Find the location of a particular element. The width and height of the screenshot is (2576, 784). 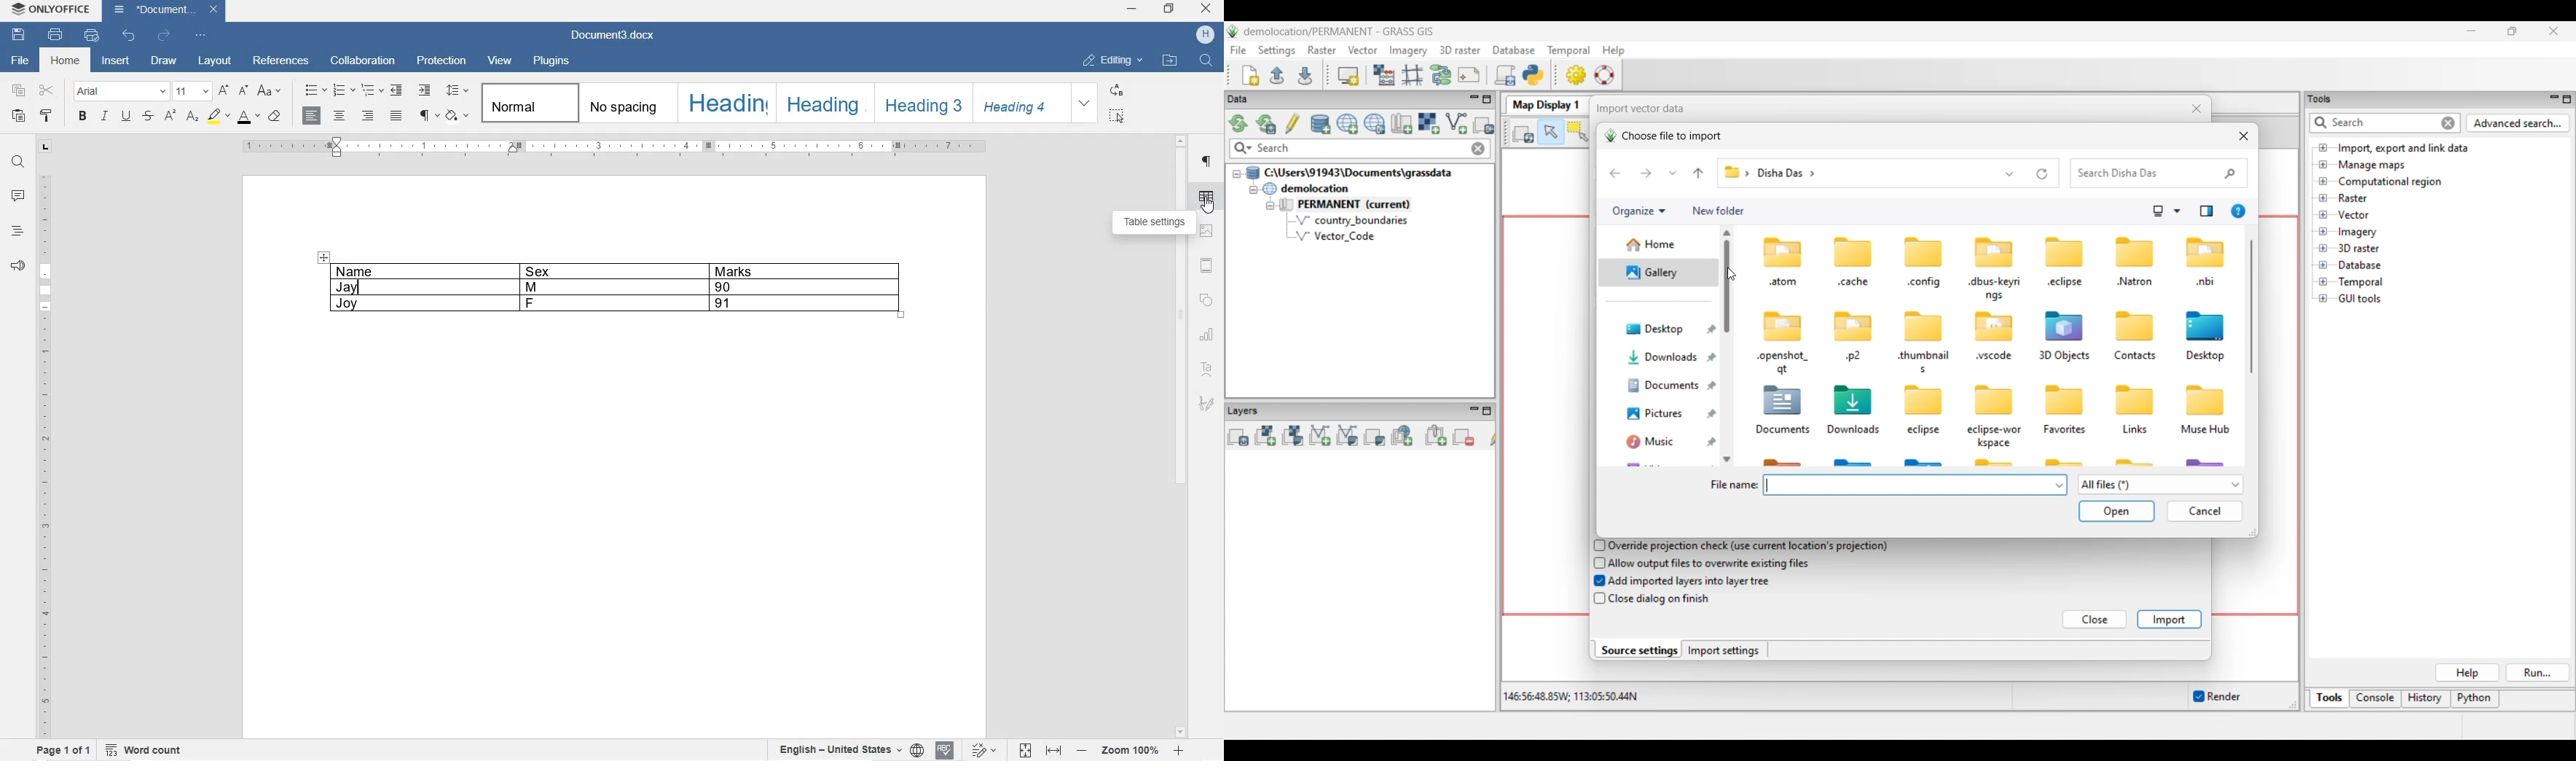

Document3.docx is located at coordinates (618, 34).